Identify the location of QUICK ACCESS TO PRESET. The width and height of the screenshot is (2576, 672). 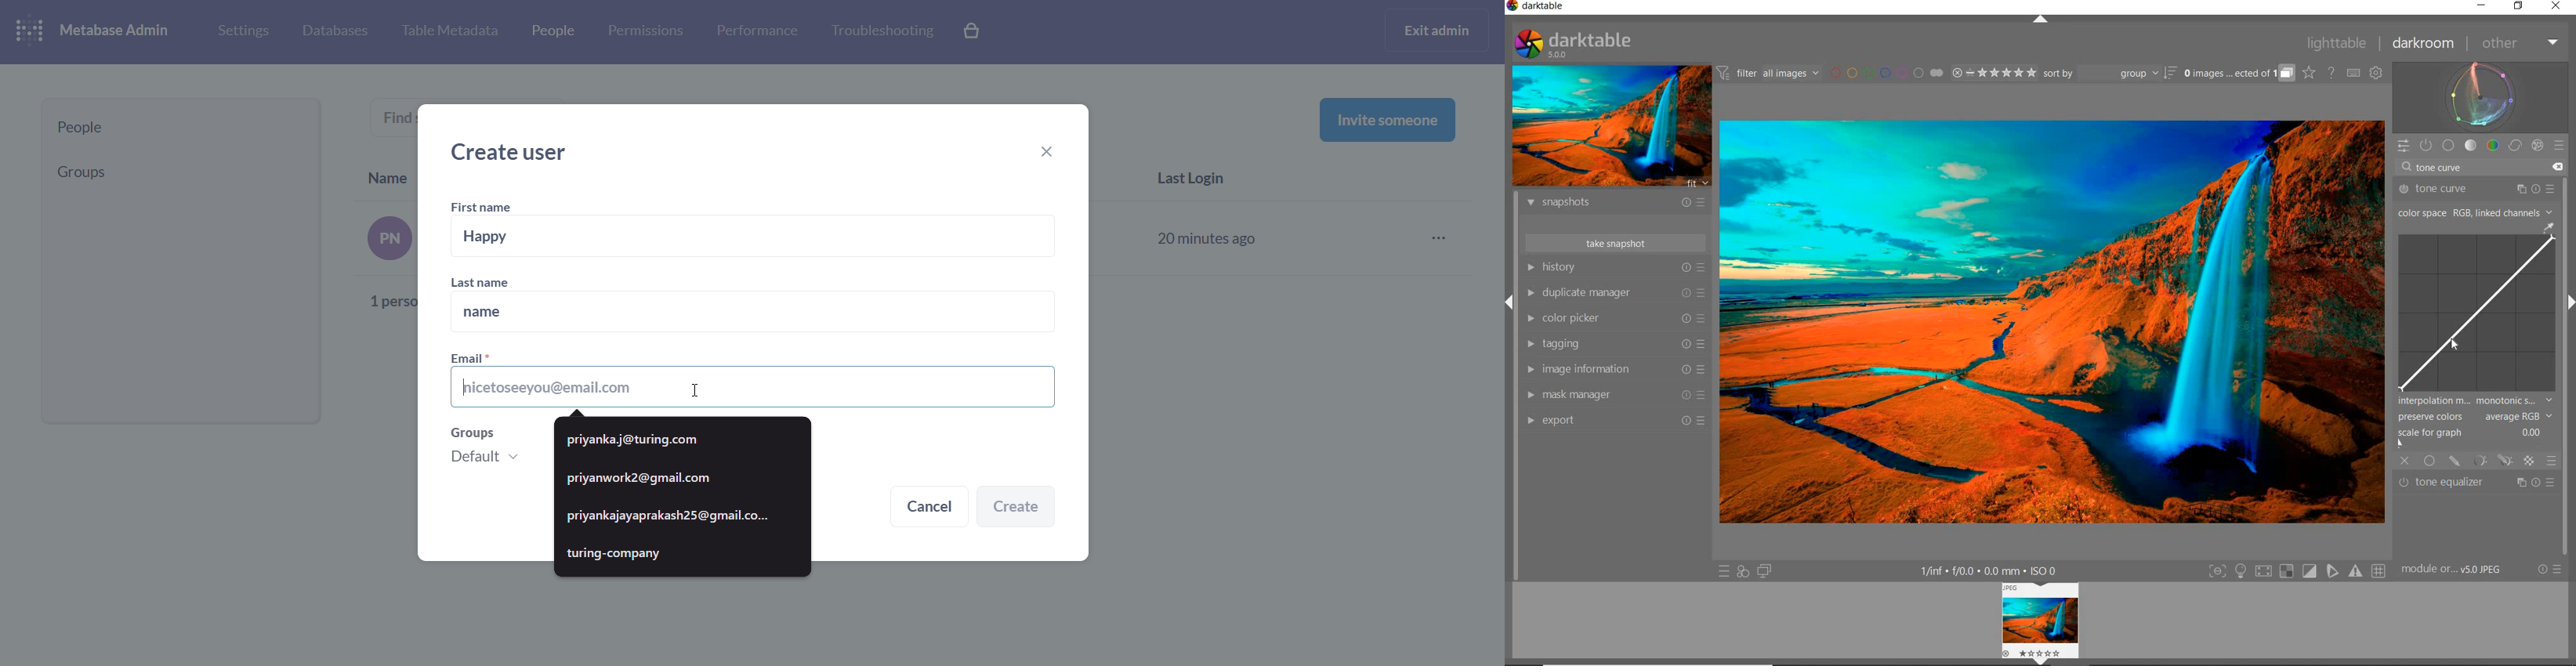
(1724, 570).